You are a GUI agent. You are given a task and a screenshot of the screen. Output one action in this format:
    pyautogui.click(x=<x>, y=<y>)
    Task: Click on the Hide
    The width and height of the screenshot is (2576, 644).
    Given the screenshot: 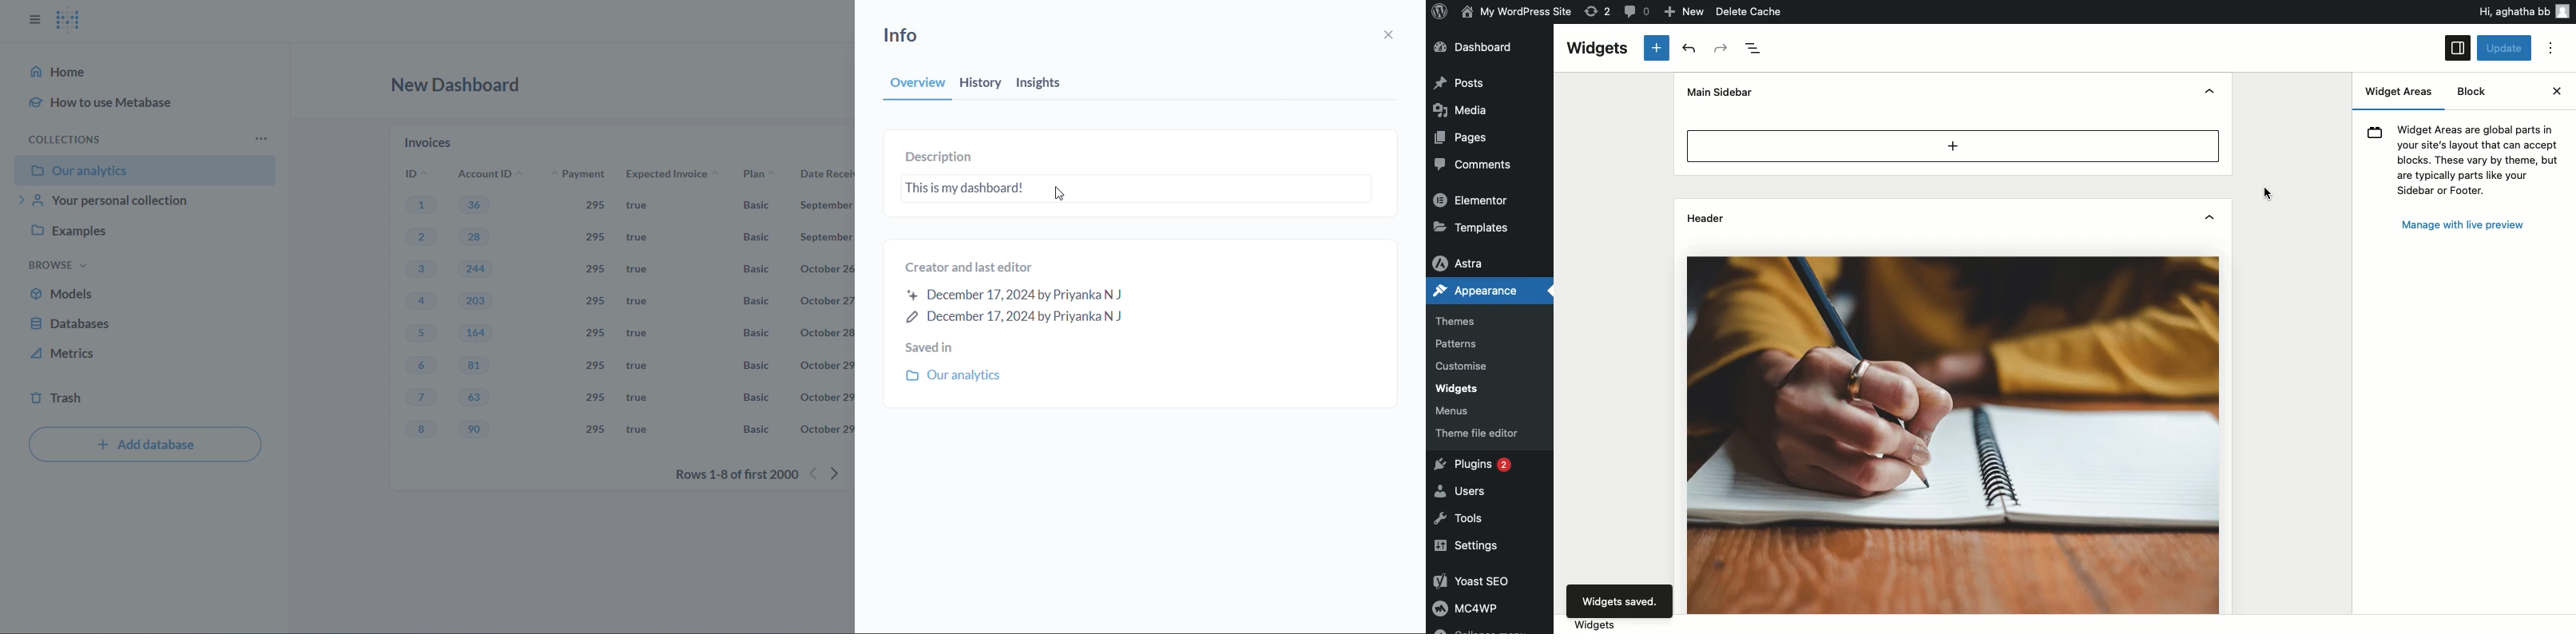 What is the action you would take?
    pyautogui.click(x=2209, y=93)
    